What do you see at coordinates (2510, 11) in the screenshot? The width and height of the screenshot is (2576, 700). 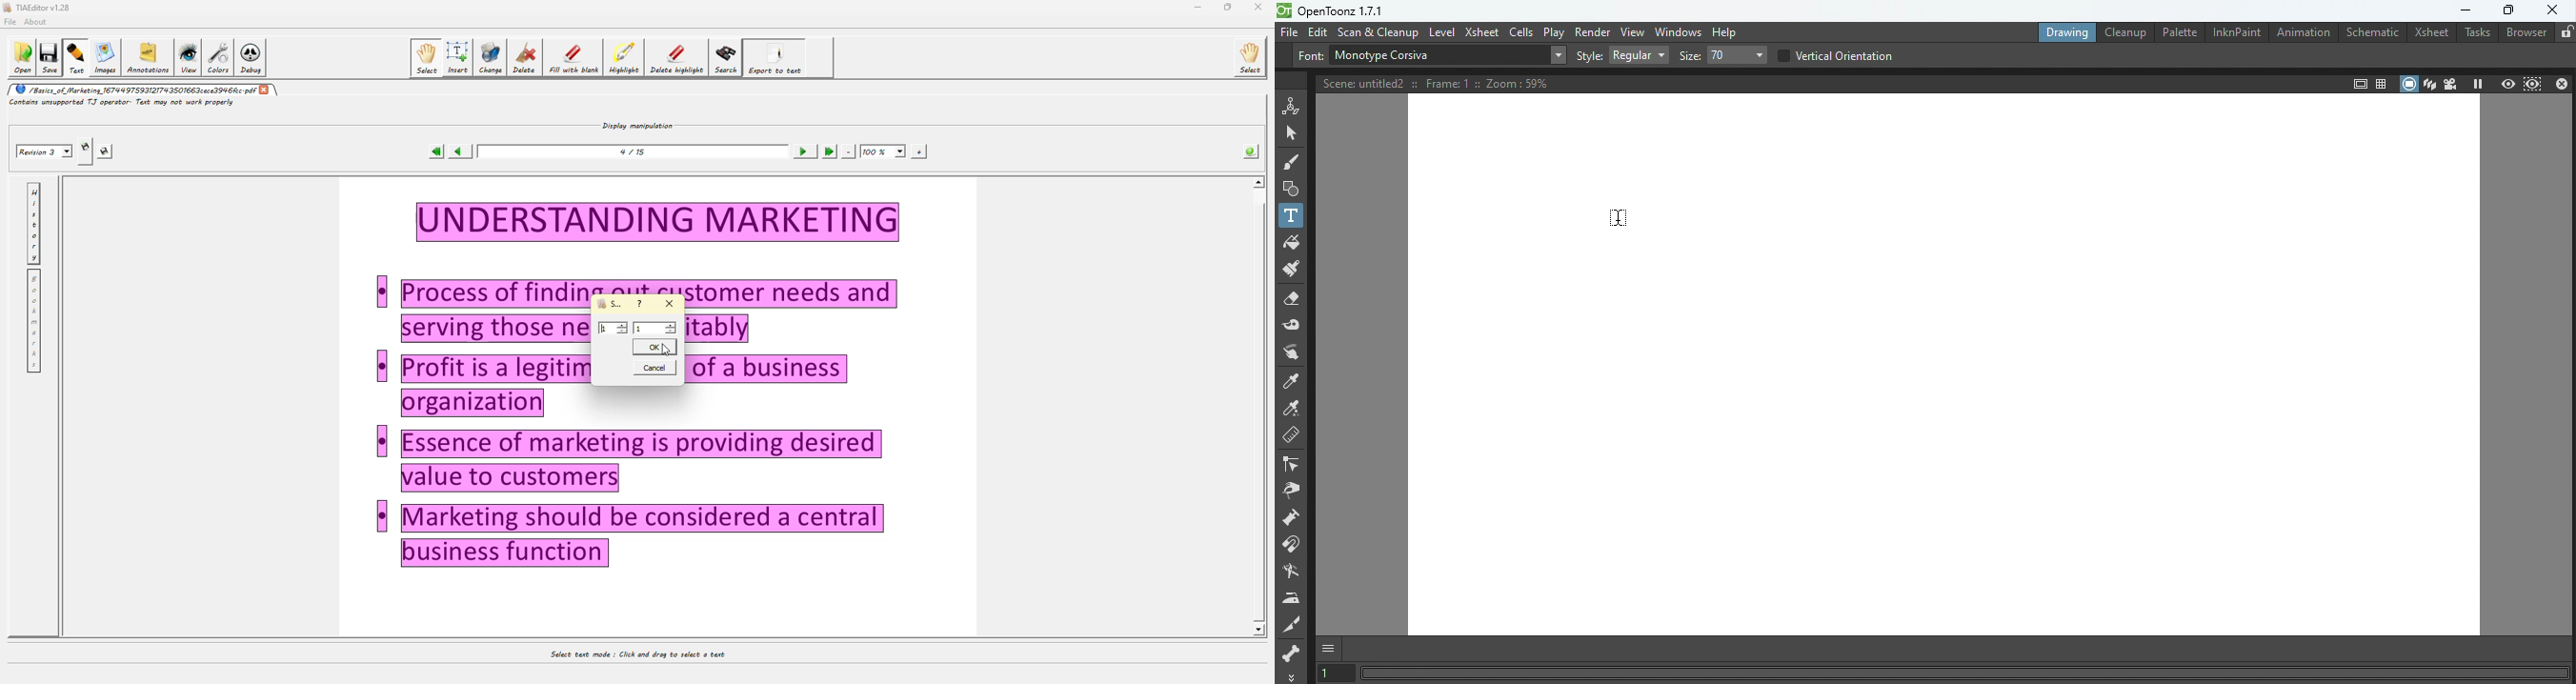 I see `Maximize` at bounding box center [2510, 11].